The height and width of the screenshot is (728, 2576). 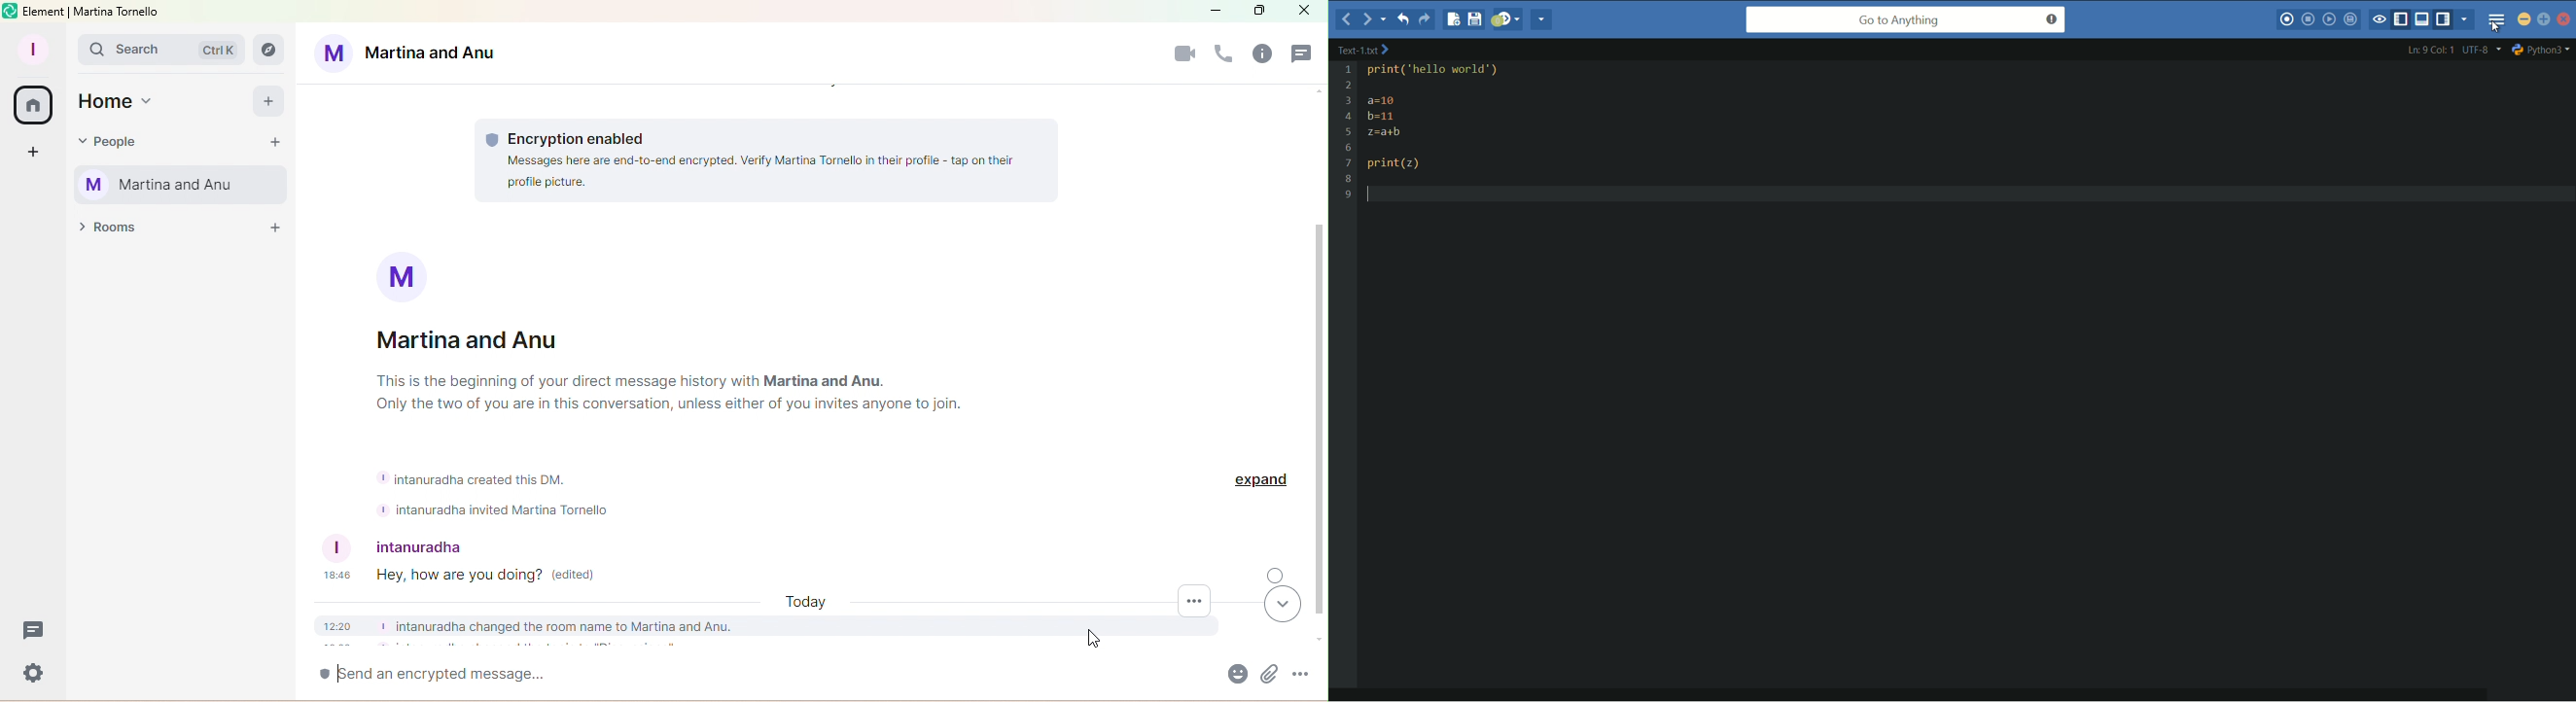 I want to click on save file, so click(x=1475, y=20).